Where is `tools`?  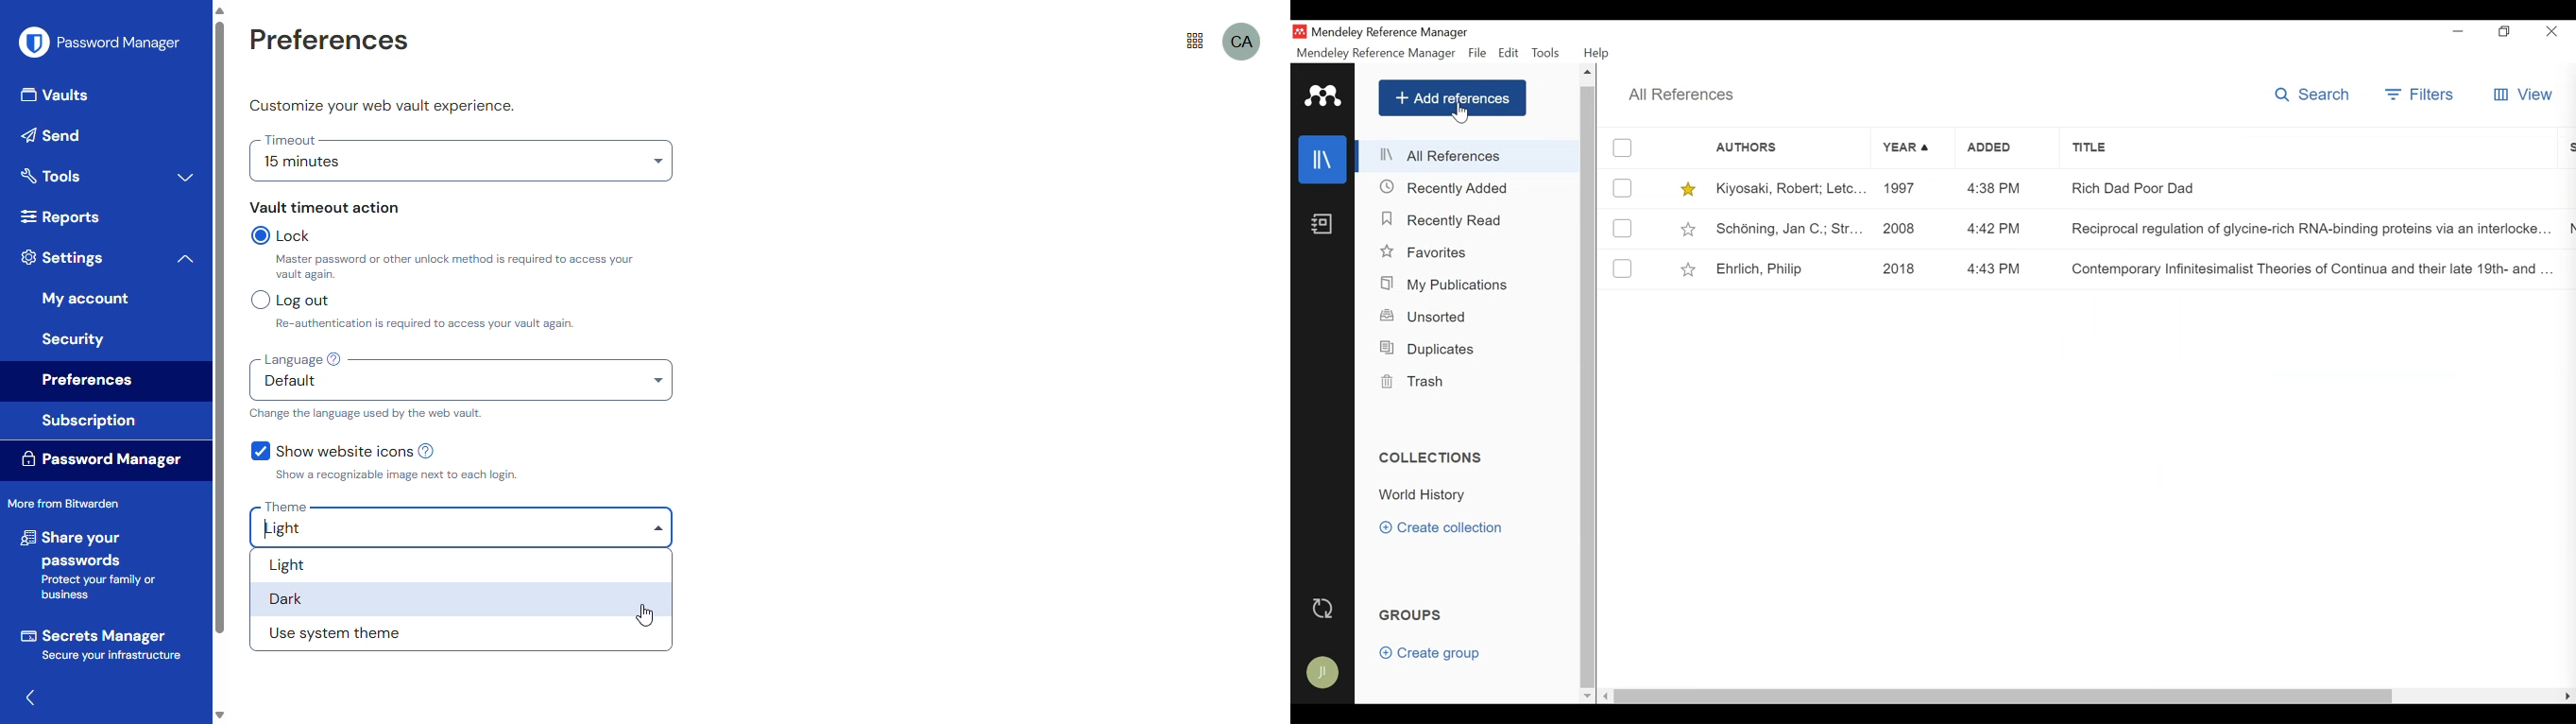
tools is located at coordinates (51, 175).